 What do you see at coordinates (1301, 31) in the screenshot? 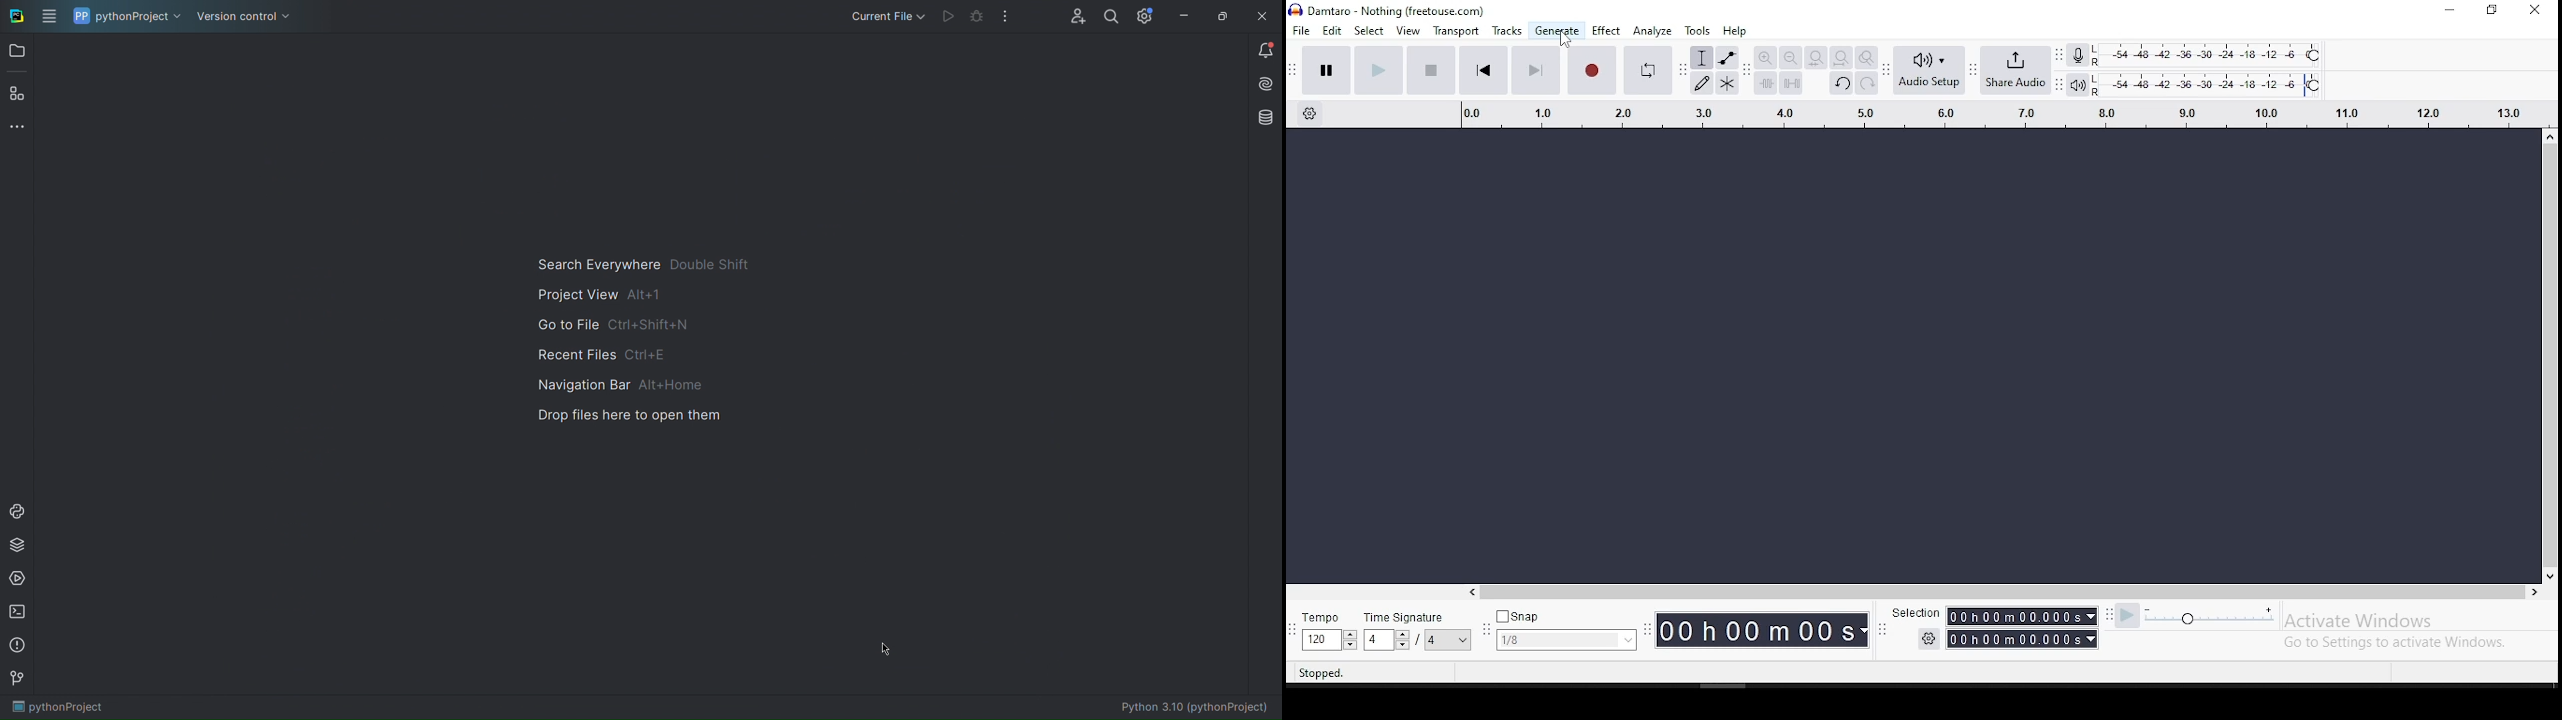
I see `file` at bounding box center [1301, 31].